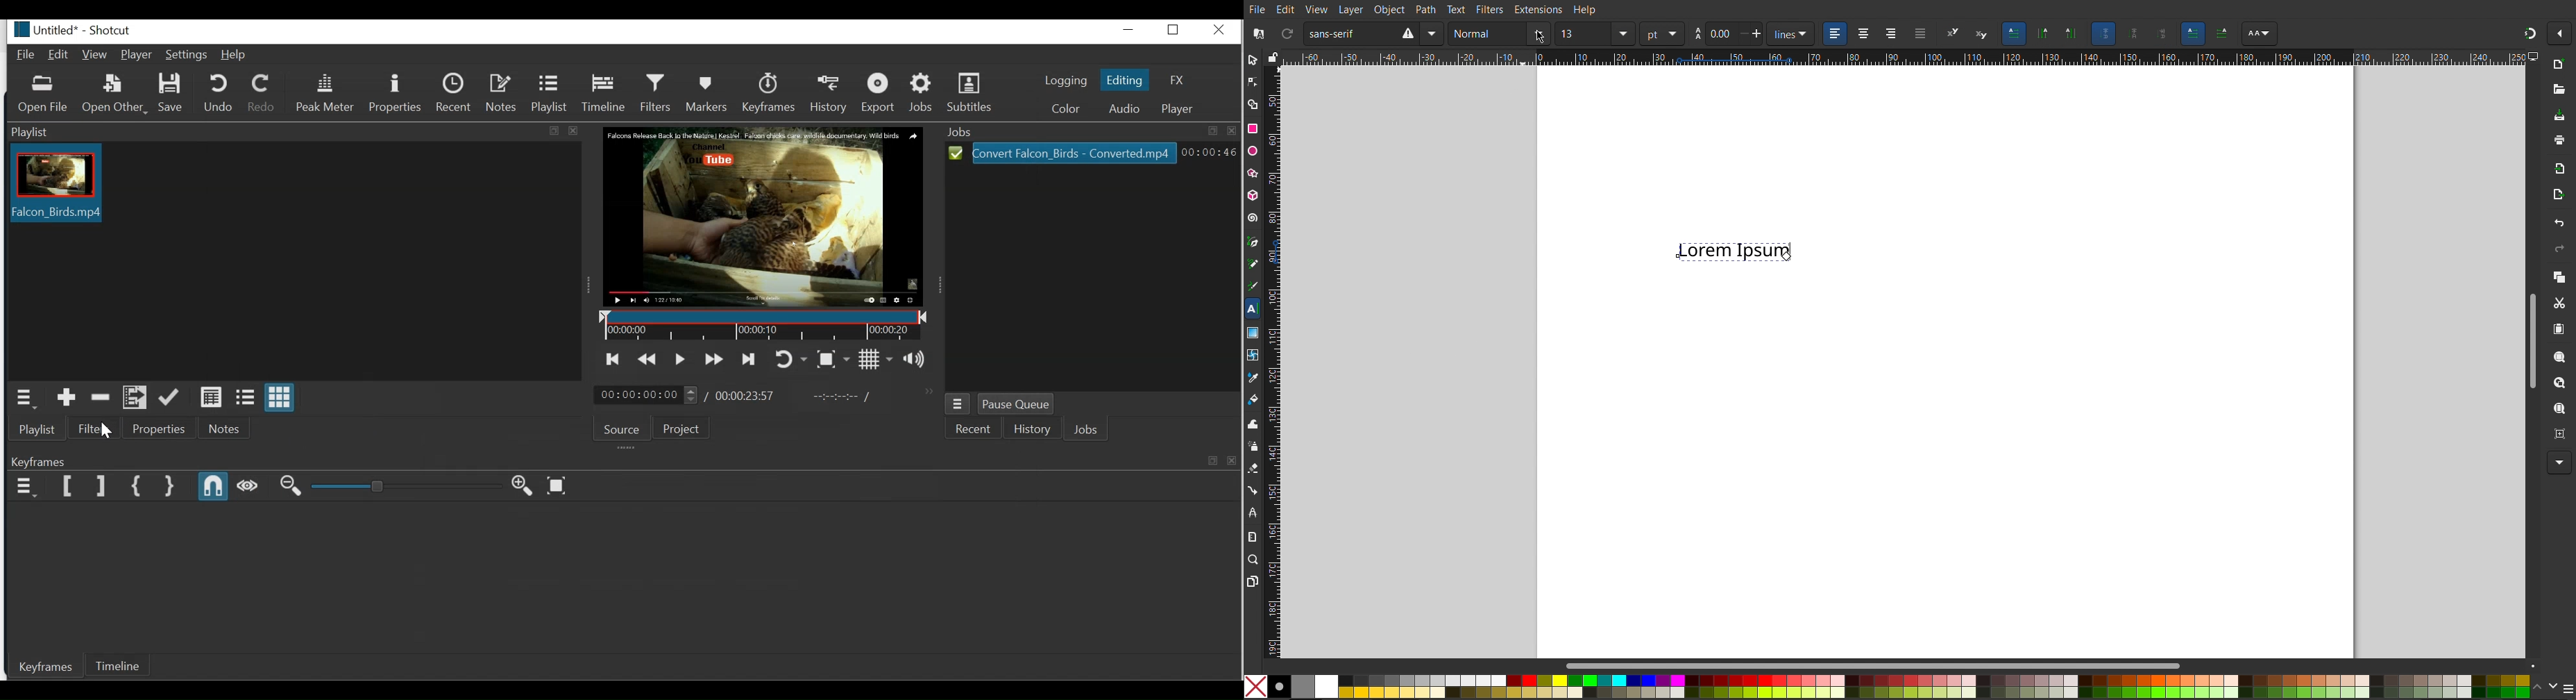 This screenshot has height=700, width=2576. I want to click on Node Tools, so click(1253, 81).